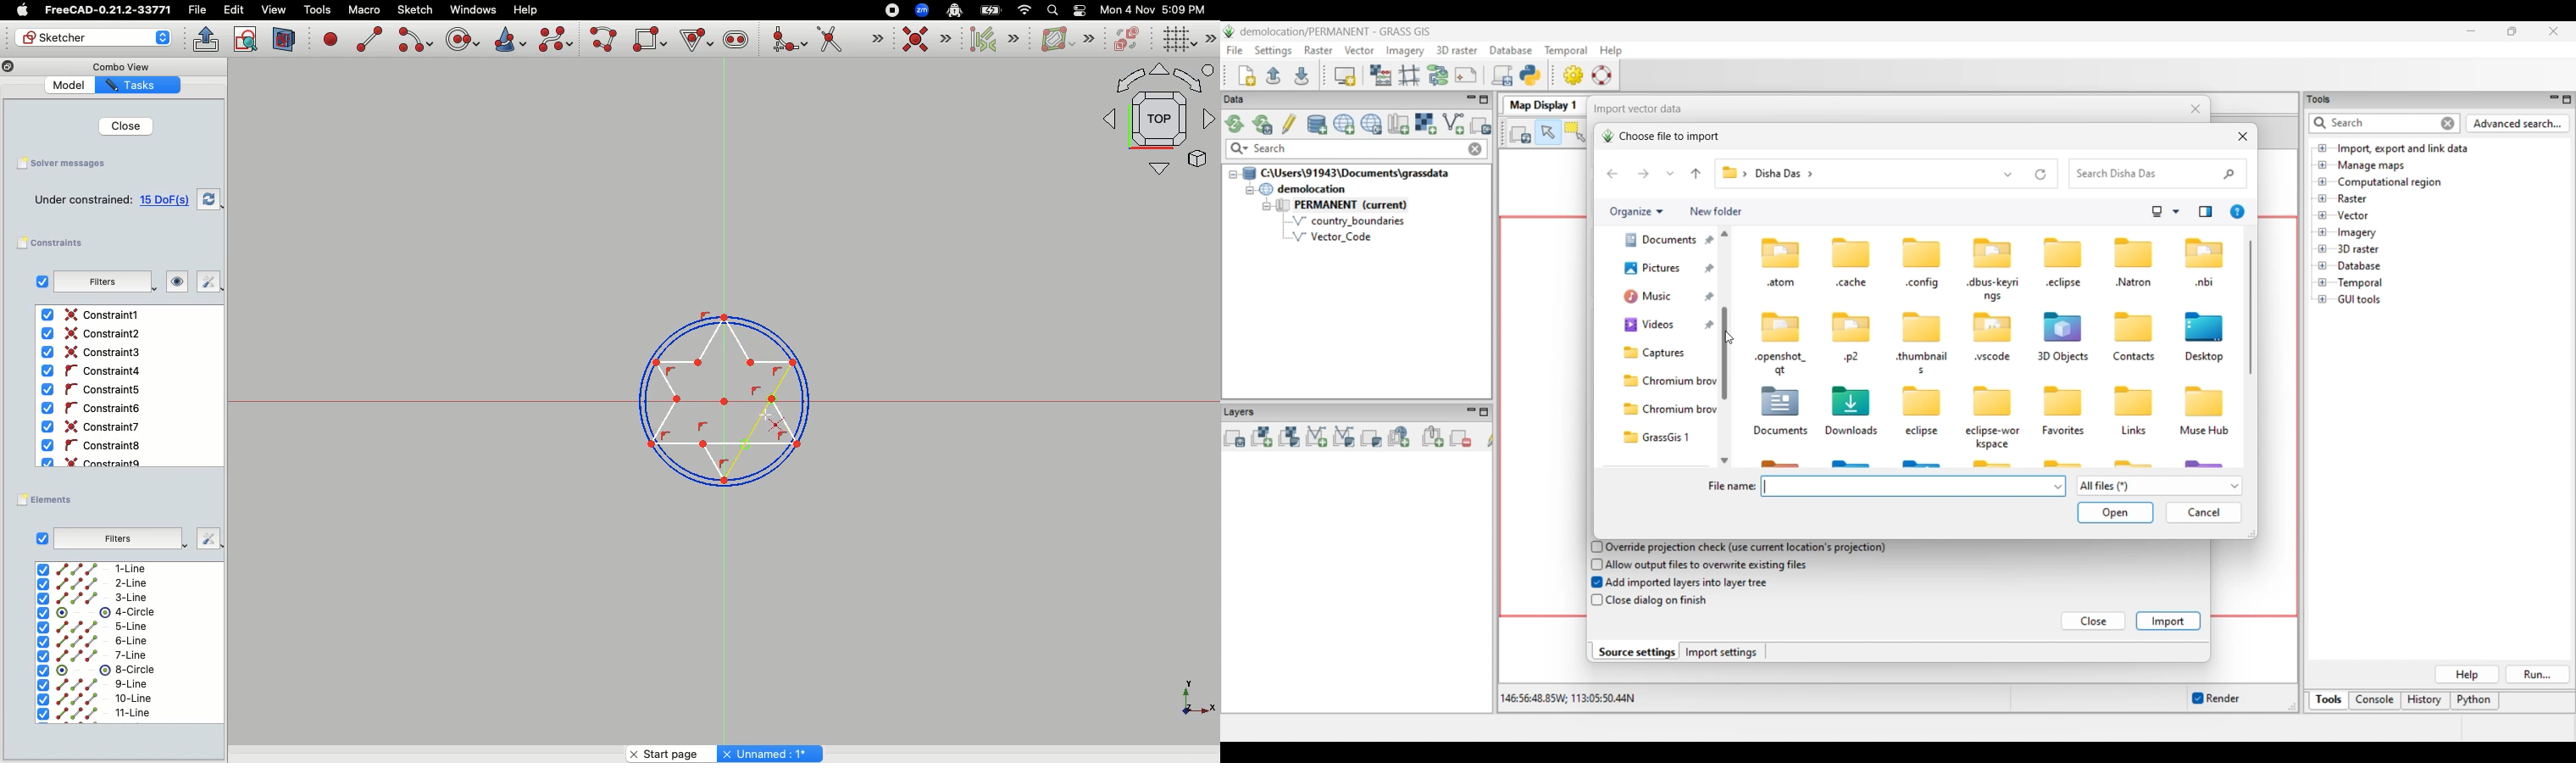  What do you see at coordinates (991, 39) in the screenshot?
I see `Select associated constraints` at bounding box center [991, 39].